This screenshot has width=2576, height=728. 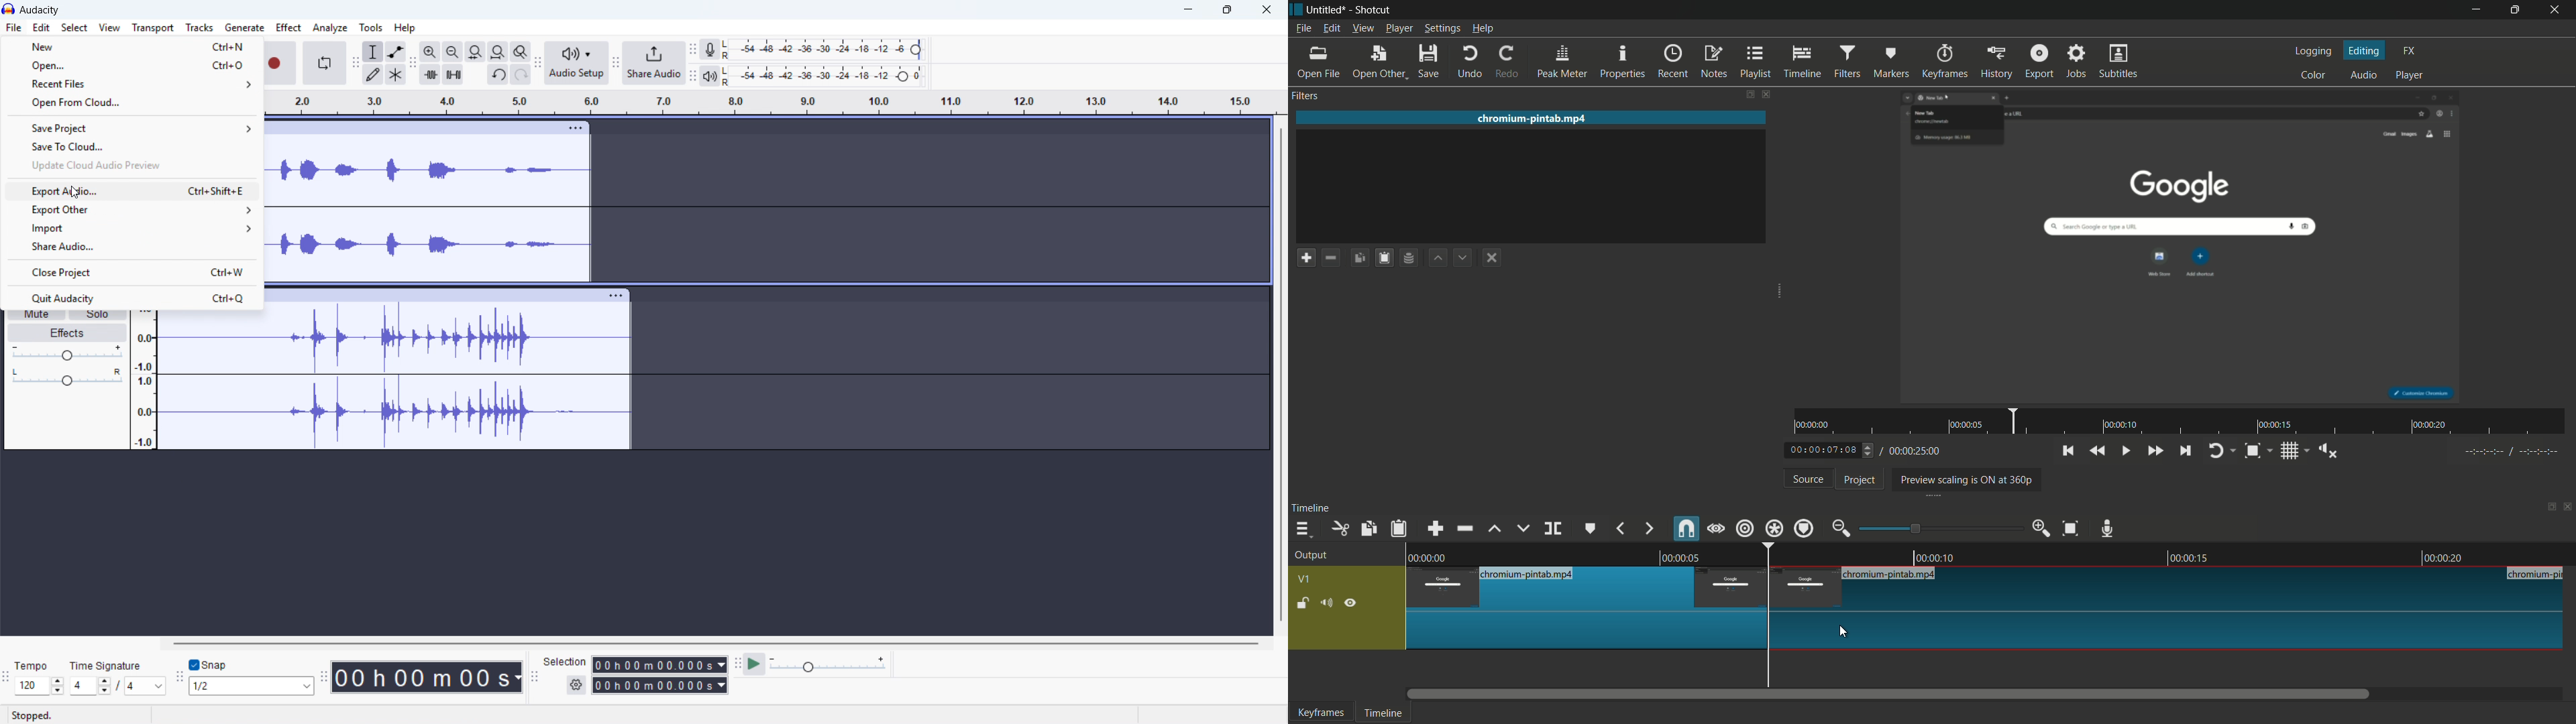 I want to click on Effects , so click(x=67, y=333).